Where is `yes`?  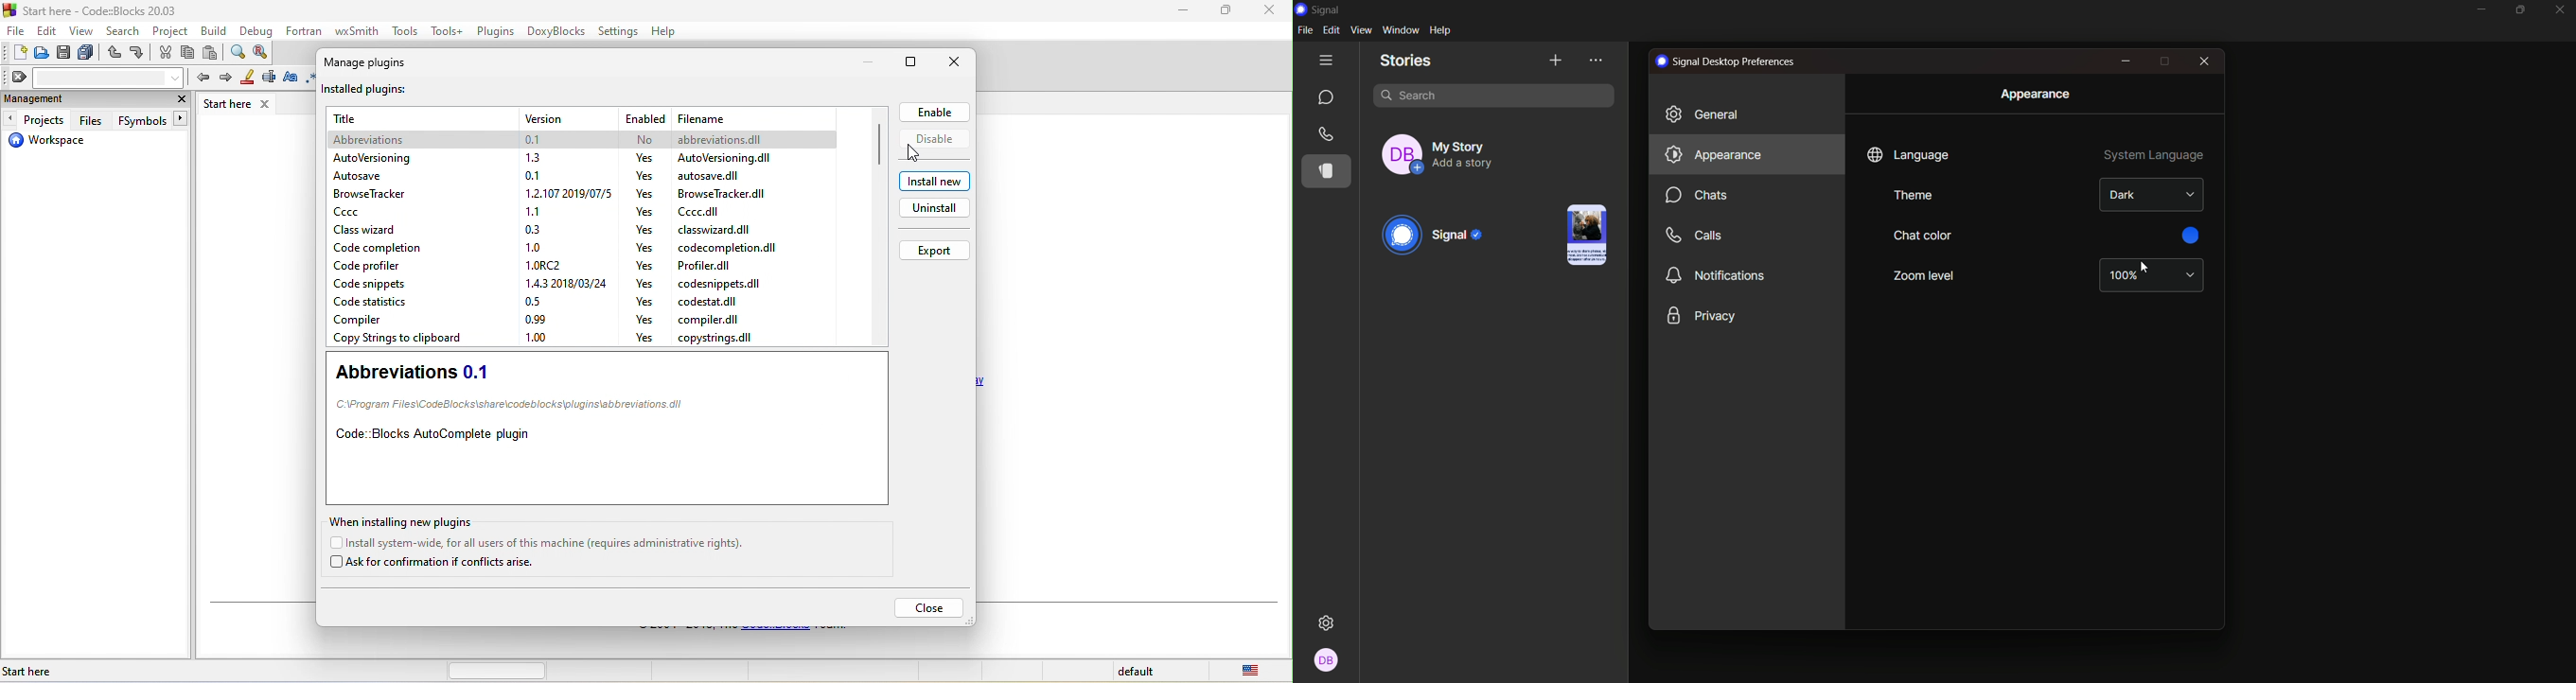
yes is located at coordinates (644, 193).